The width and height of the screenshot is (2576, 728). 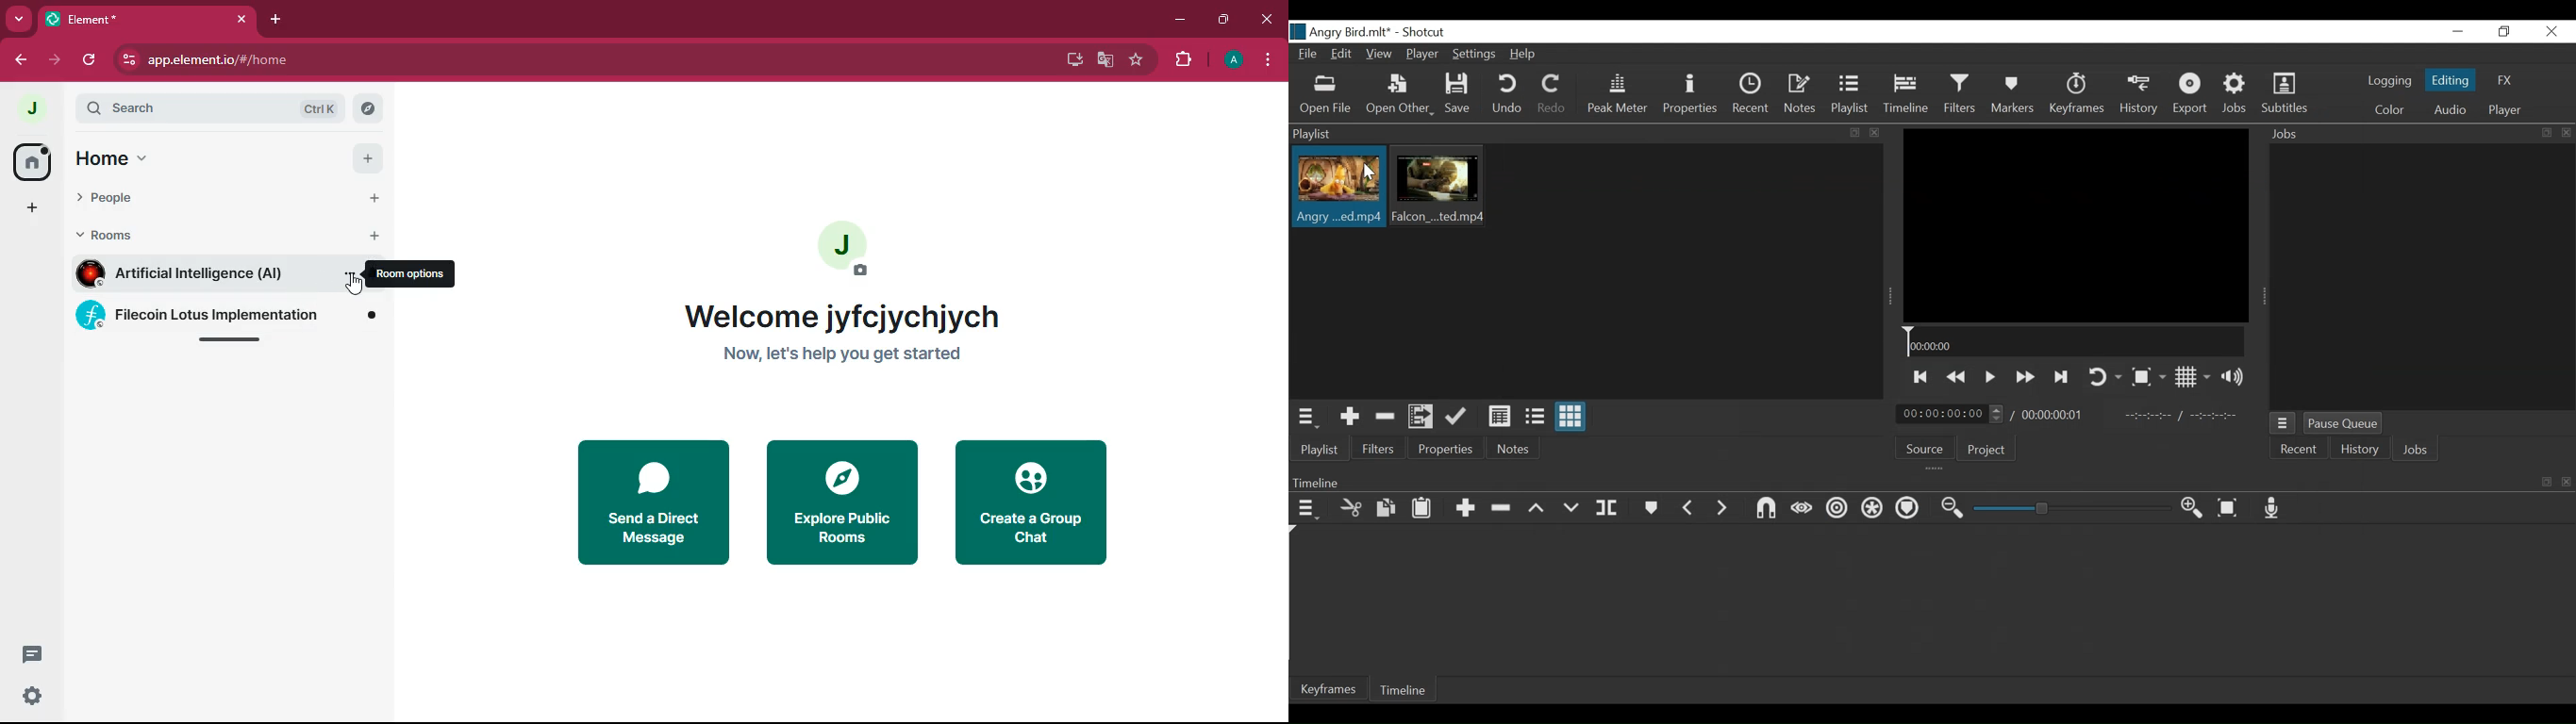 I want to click on Project, so click(x=1987, y=450).